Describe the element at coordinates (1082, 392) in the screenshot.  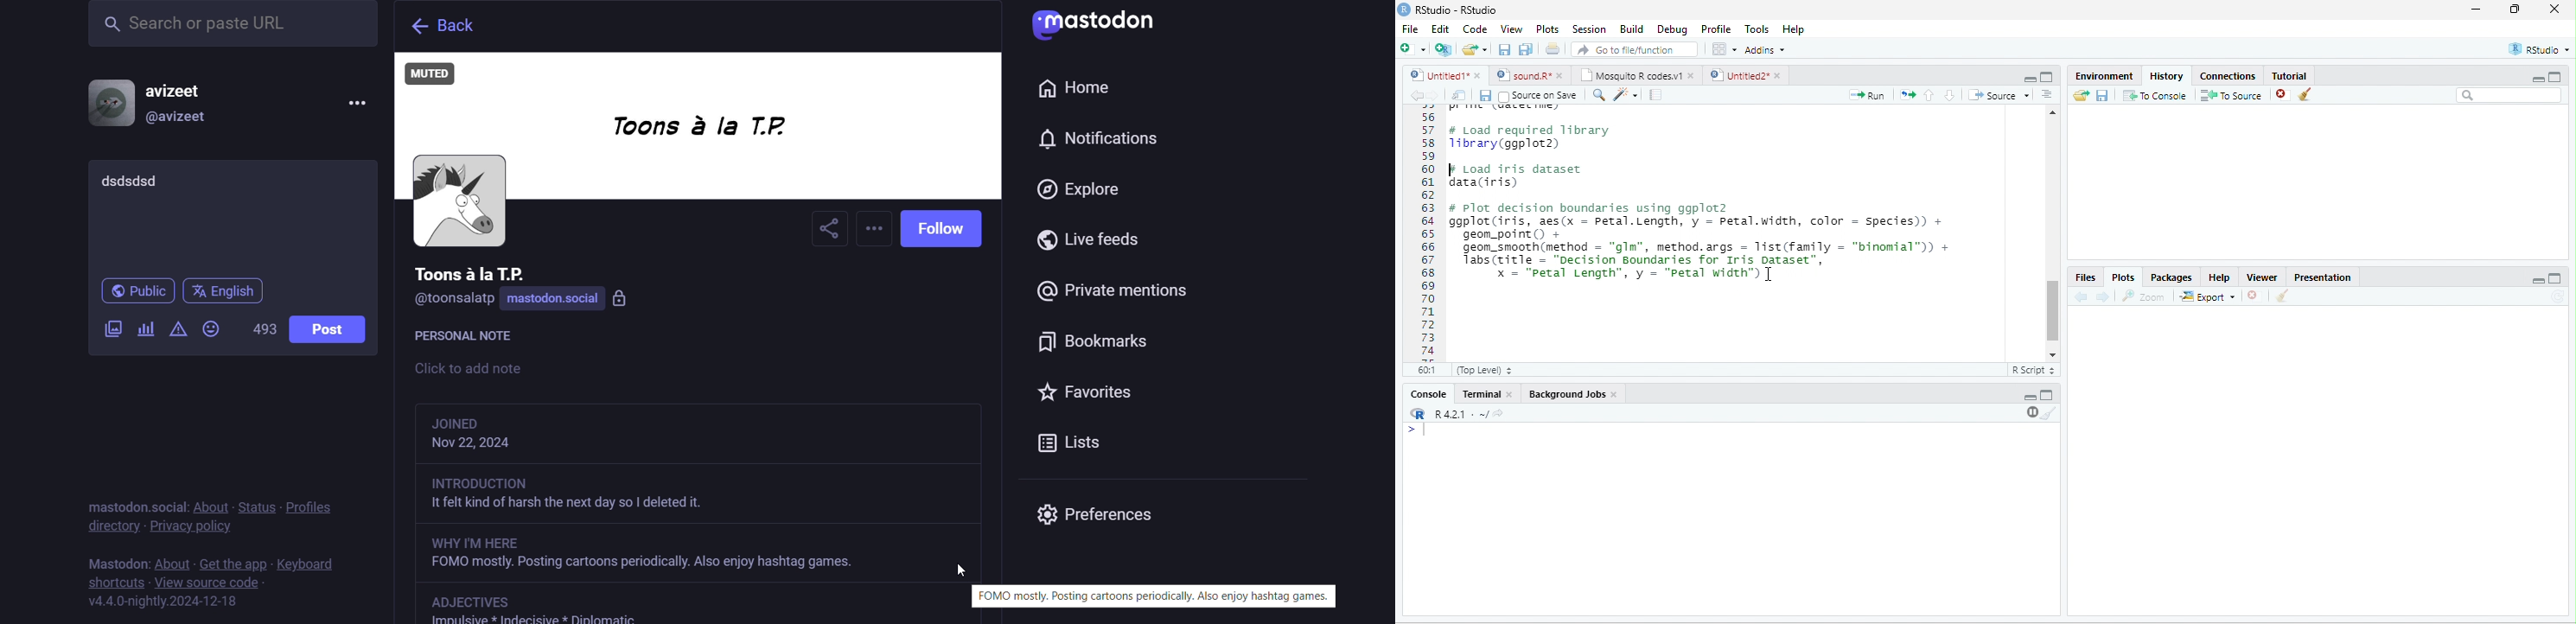
I see `favorites` at that location.